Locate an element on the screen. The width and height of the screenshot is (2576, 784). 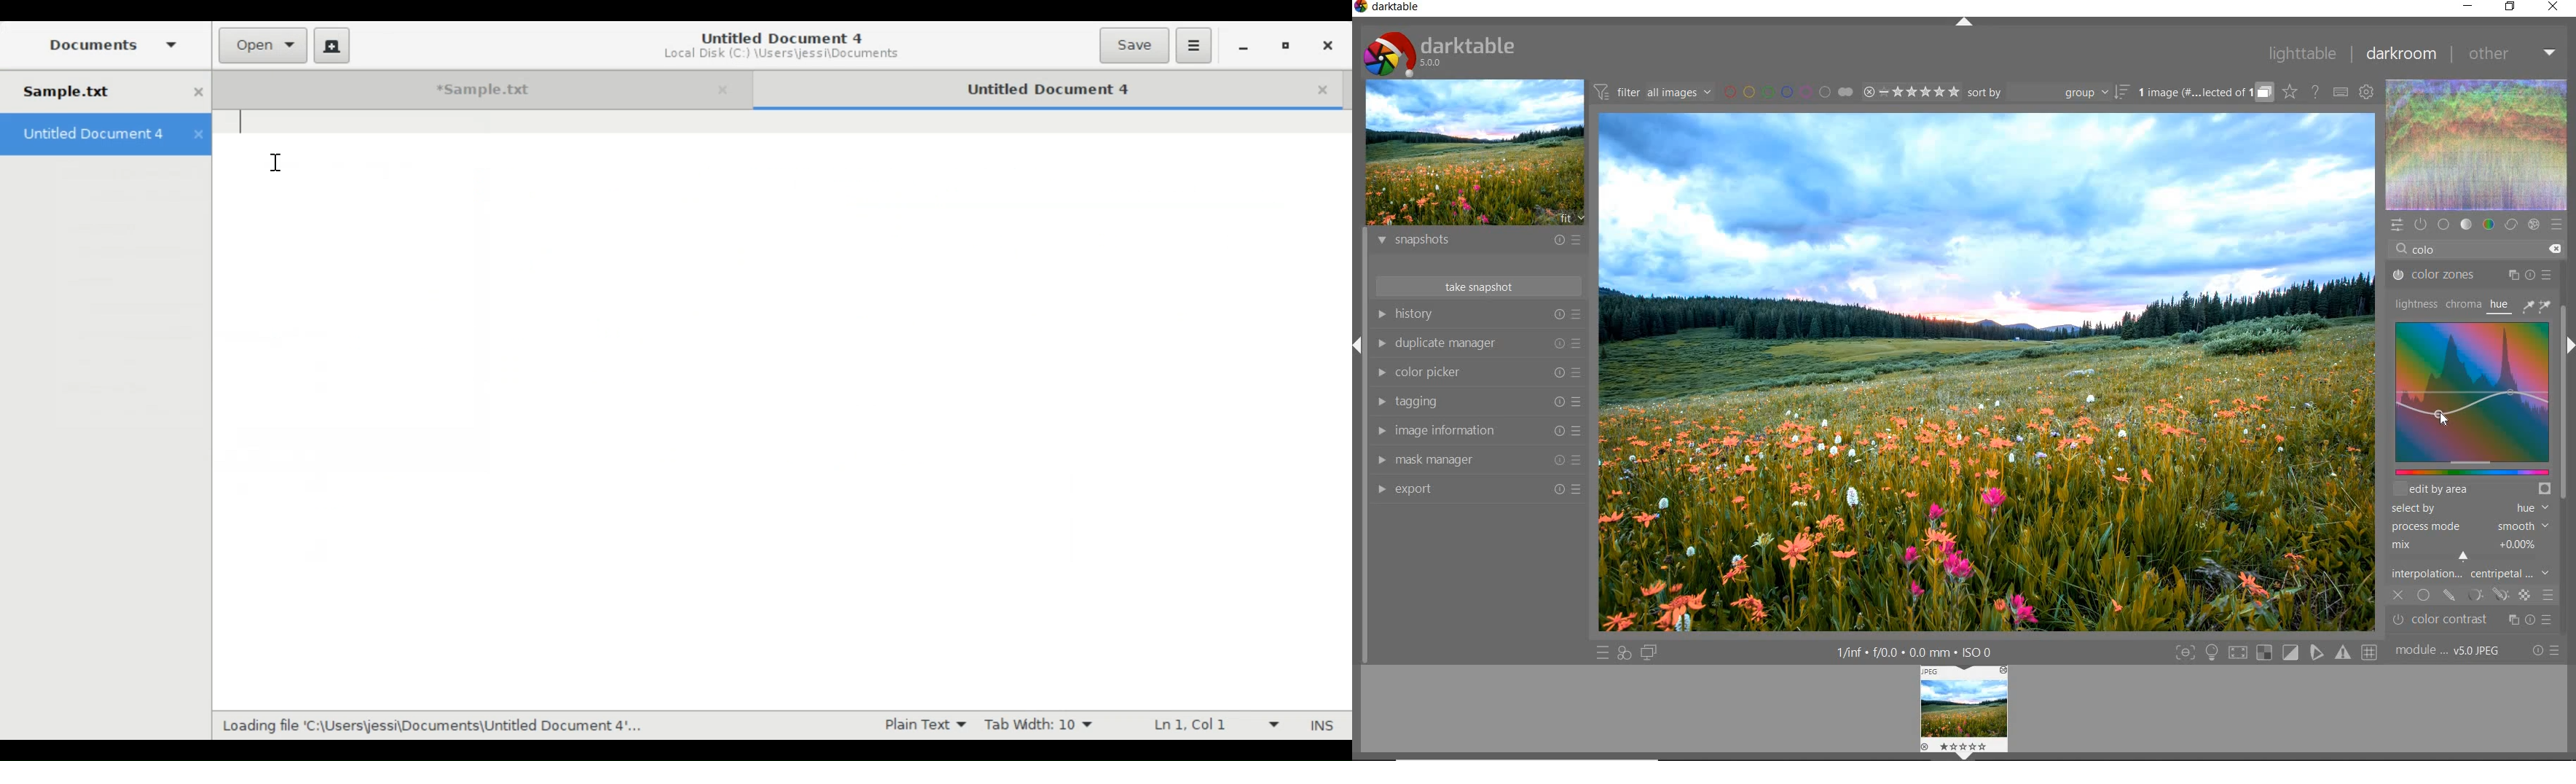
quick access for applying any of your styles is located at coordinates (1625, 653).